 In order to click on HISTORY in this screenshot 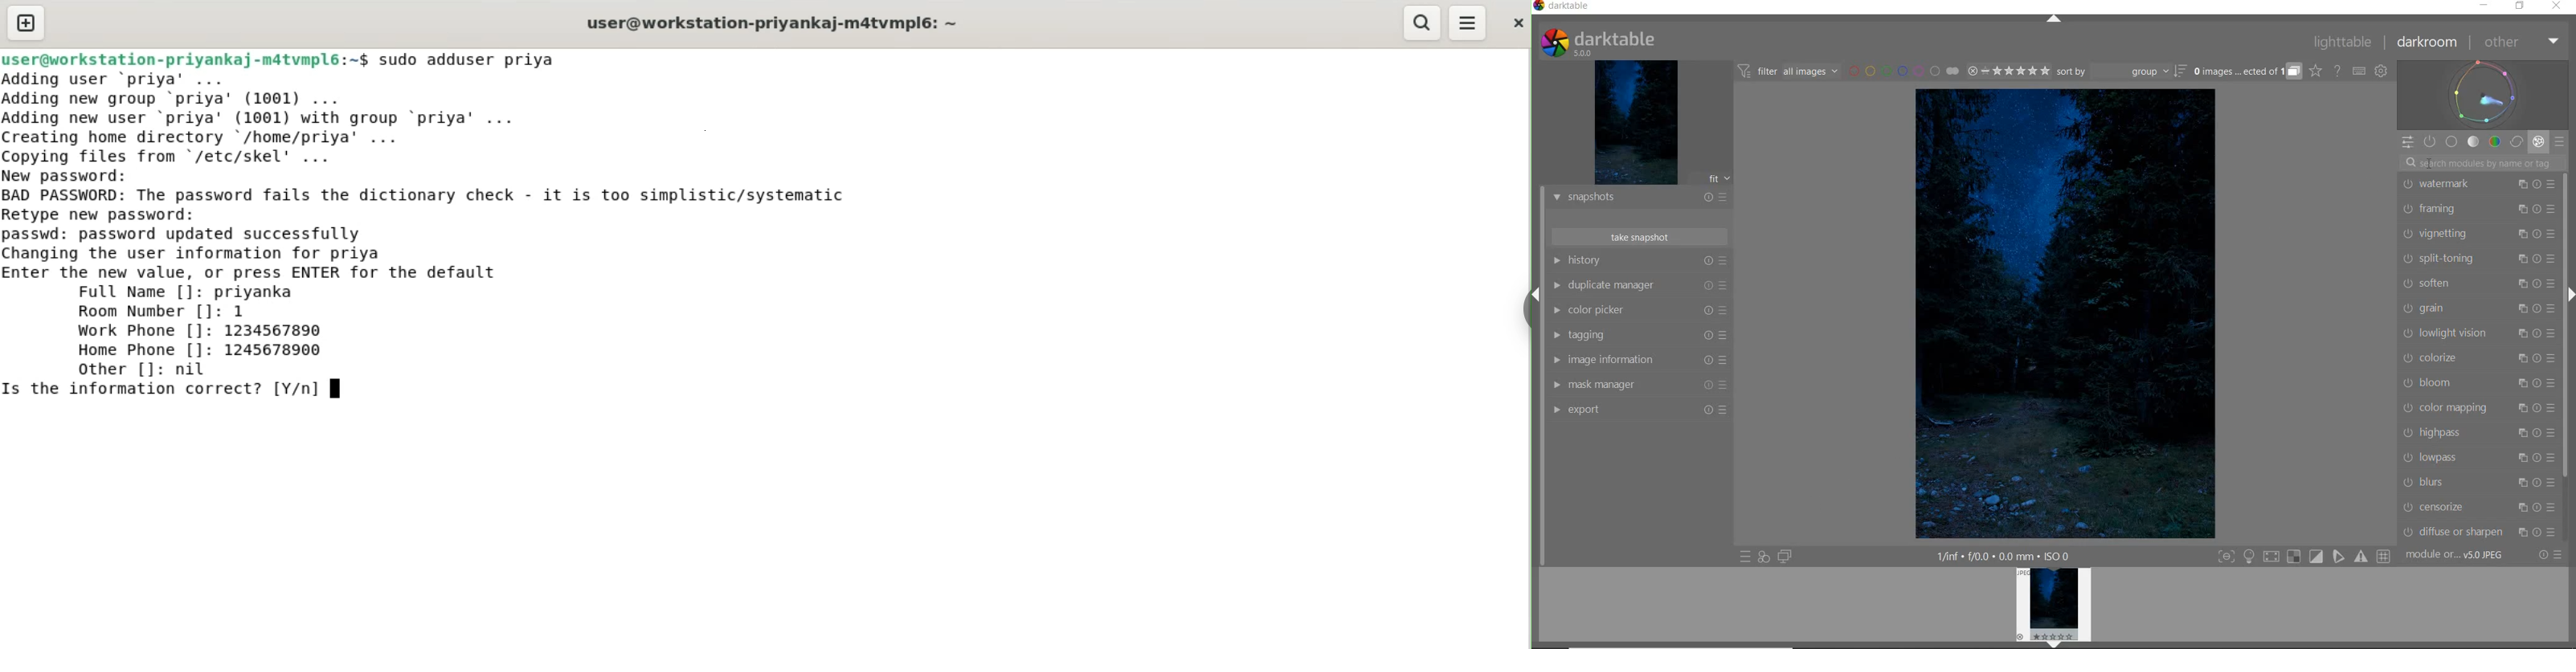, I will do `click(1637, 260)`.